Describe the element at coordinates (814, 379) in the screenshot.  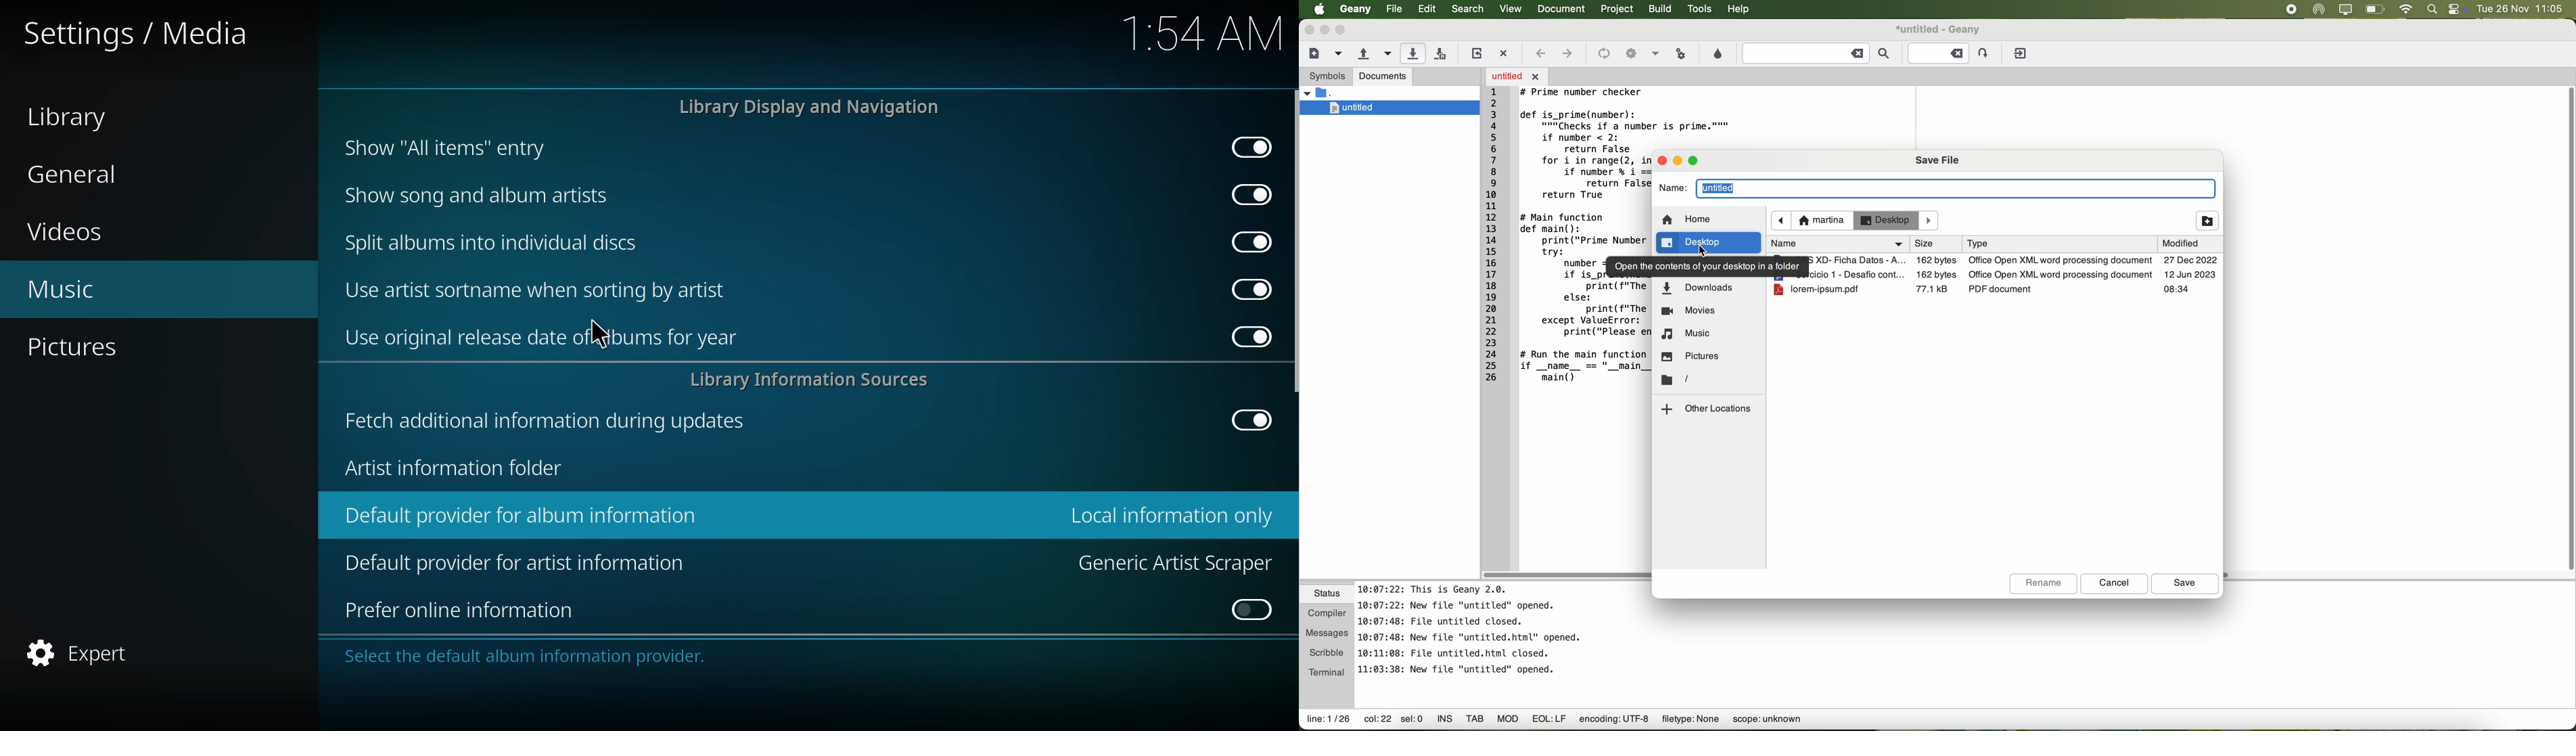
I see `library info sources` at that location.